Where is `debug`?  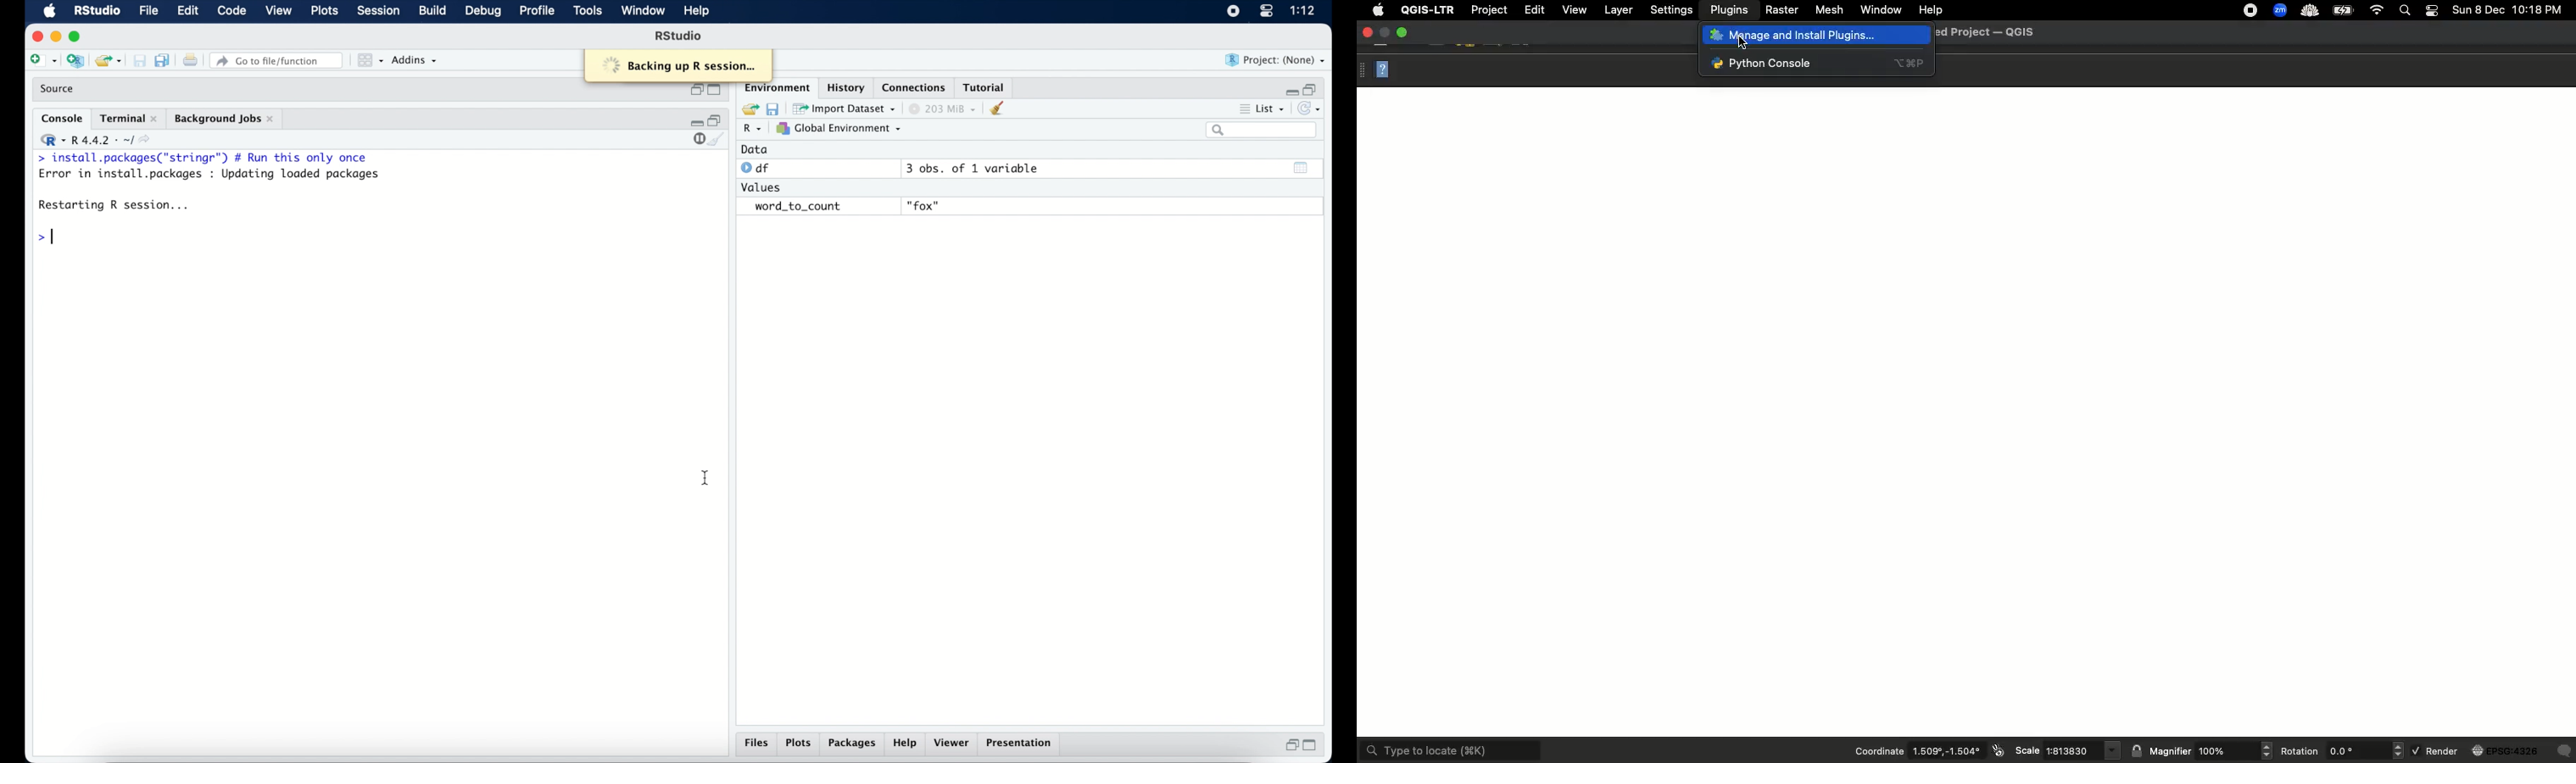 debug is located at coordinates (484, 12).